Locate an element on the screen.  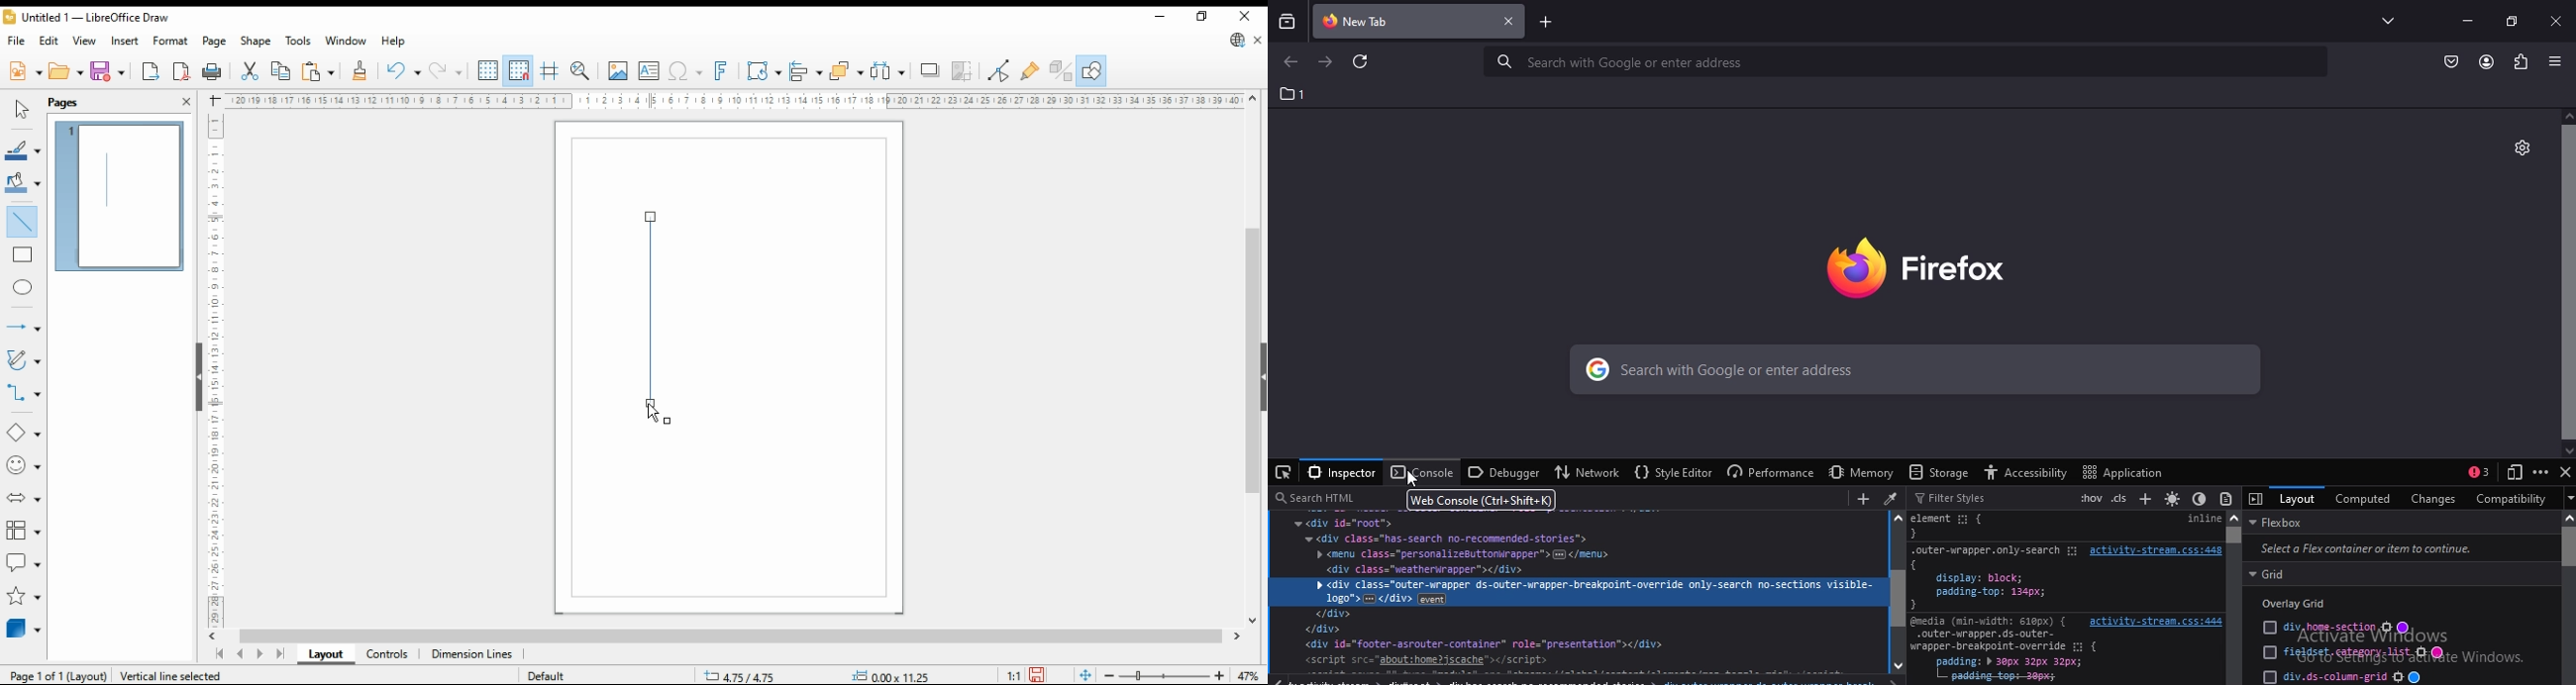
ellipse is located at coordinates (25, 287).